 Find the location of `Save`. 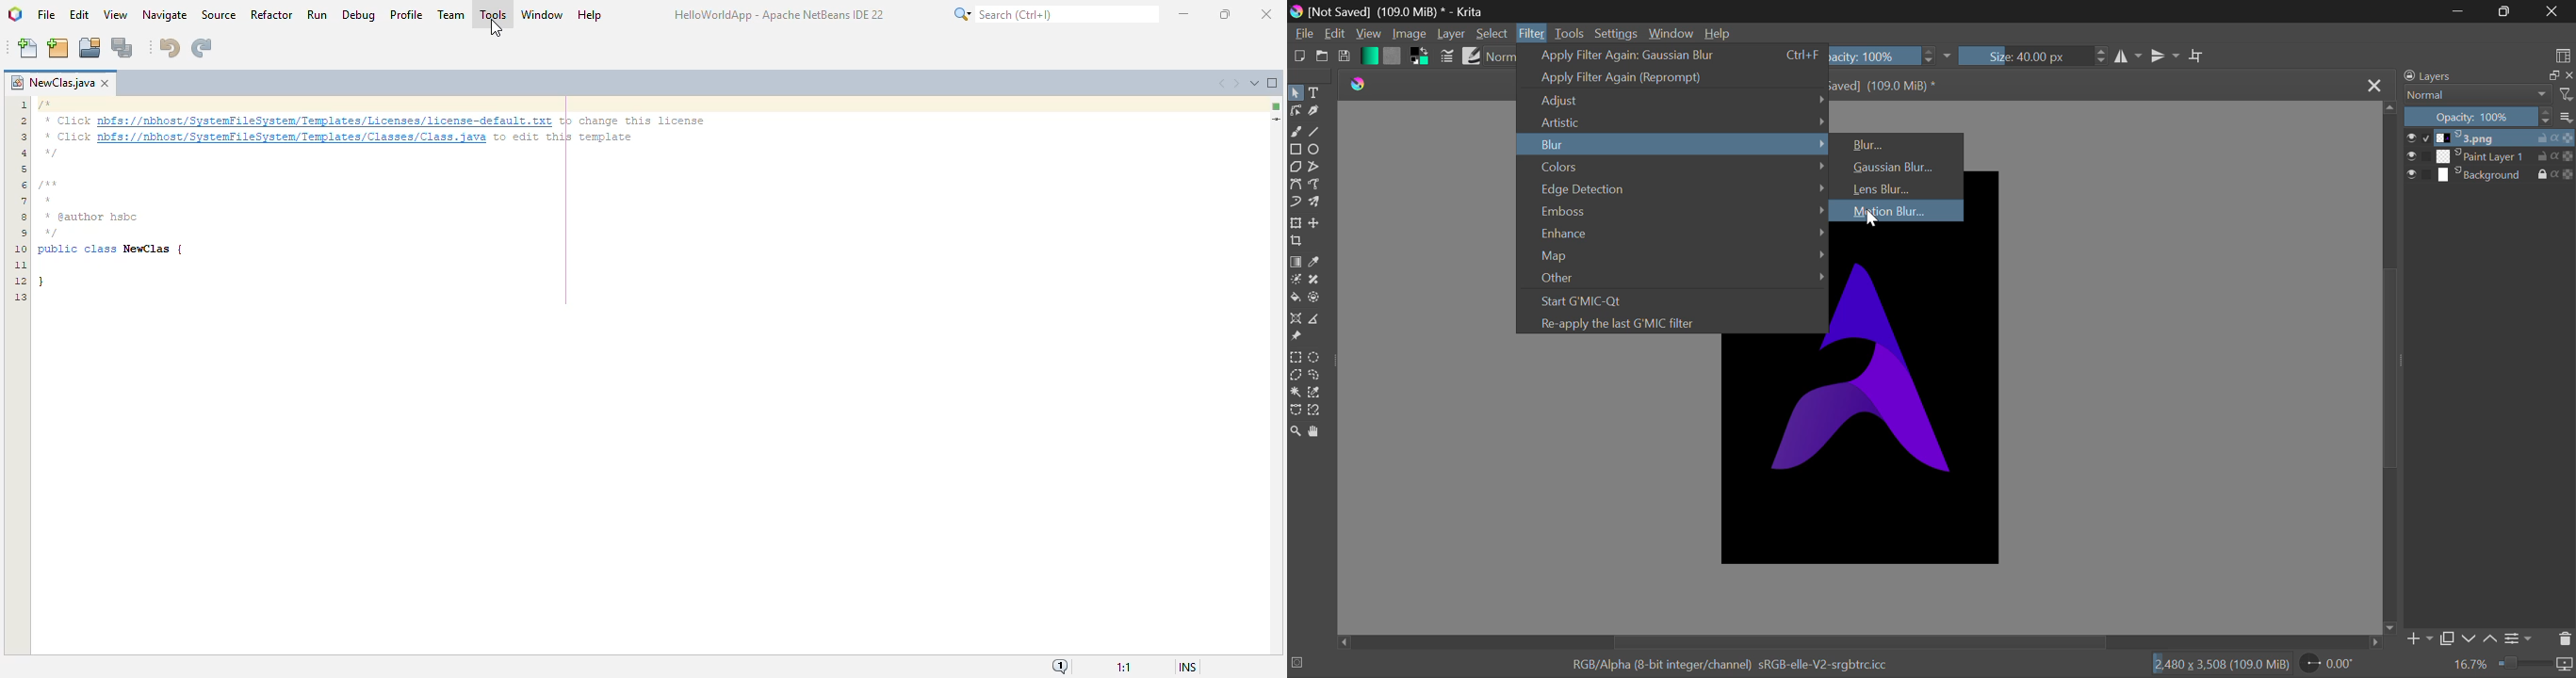

Save is located at coordinates (1344, 59).